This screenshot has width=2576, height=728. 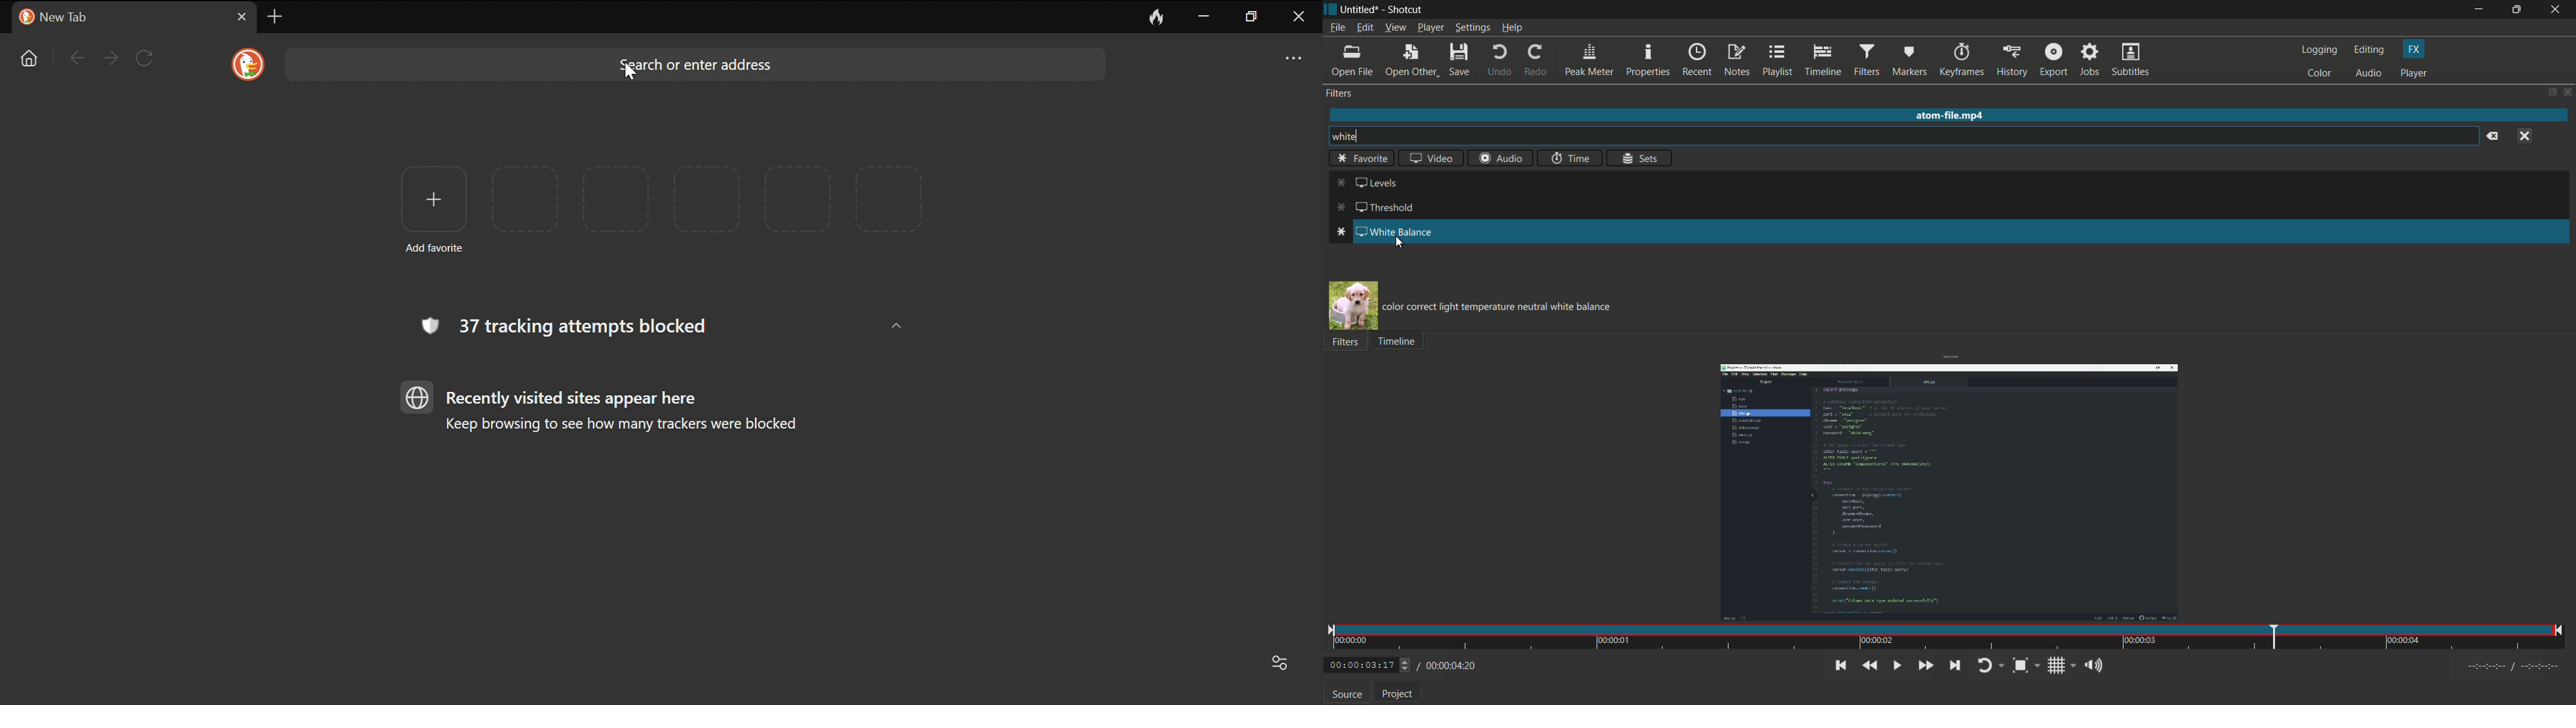 What do you see at coordinates (1341, 95) in the screenshot?
I see `filters` at bounding box center [1341, 95].